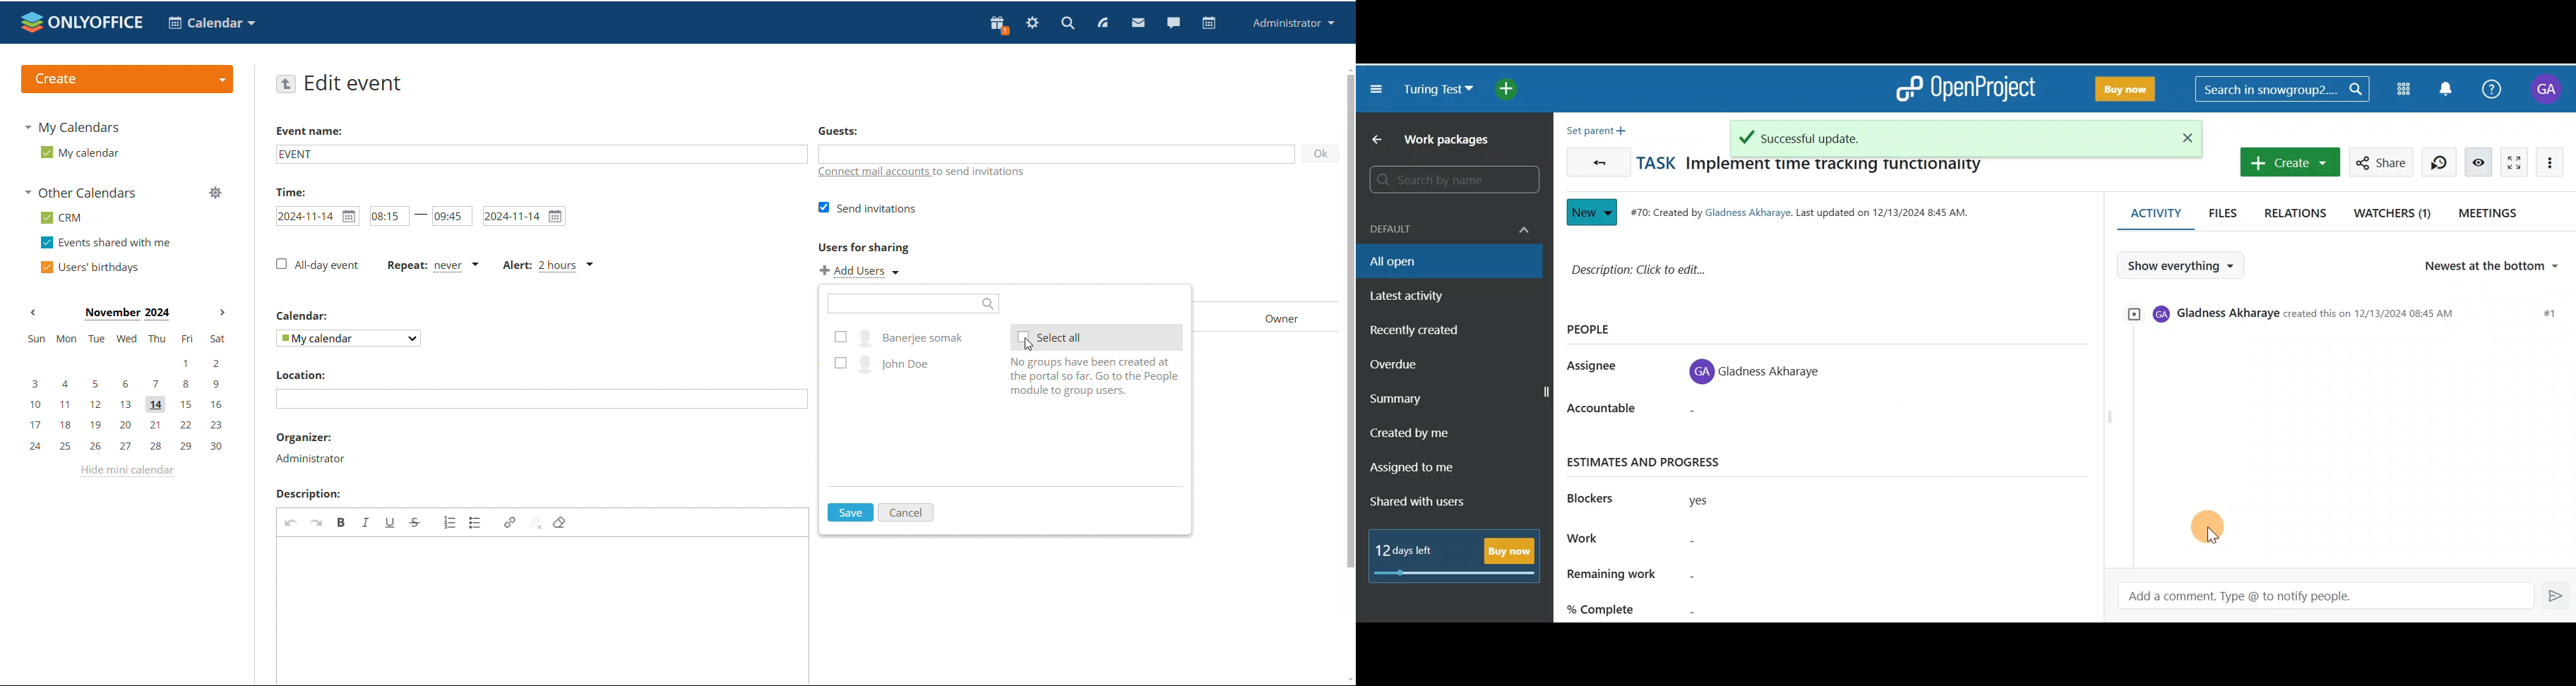 The width and height of the screenshot is (2576, 700). What do you see at coordinates (1440, 260) in the screenshot?
I see `All open` at bounding box center [1440, 260].